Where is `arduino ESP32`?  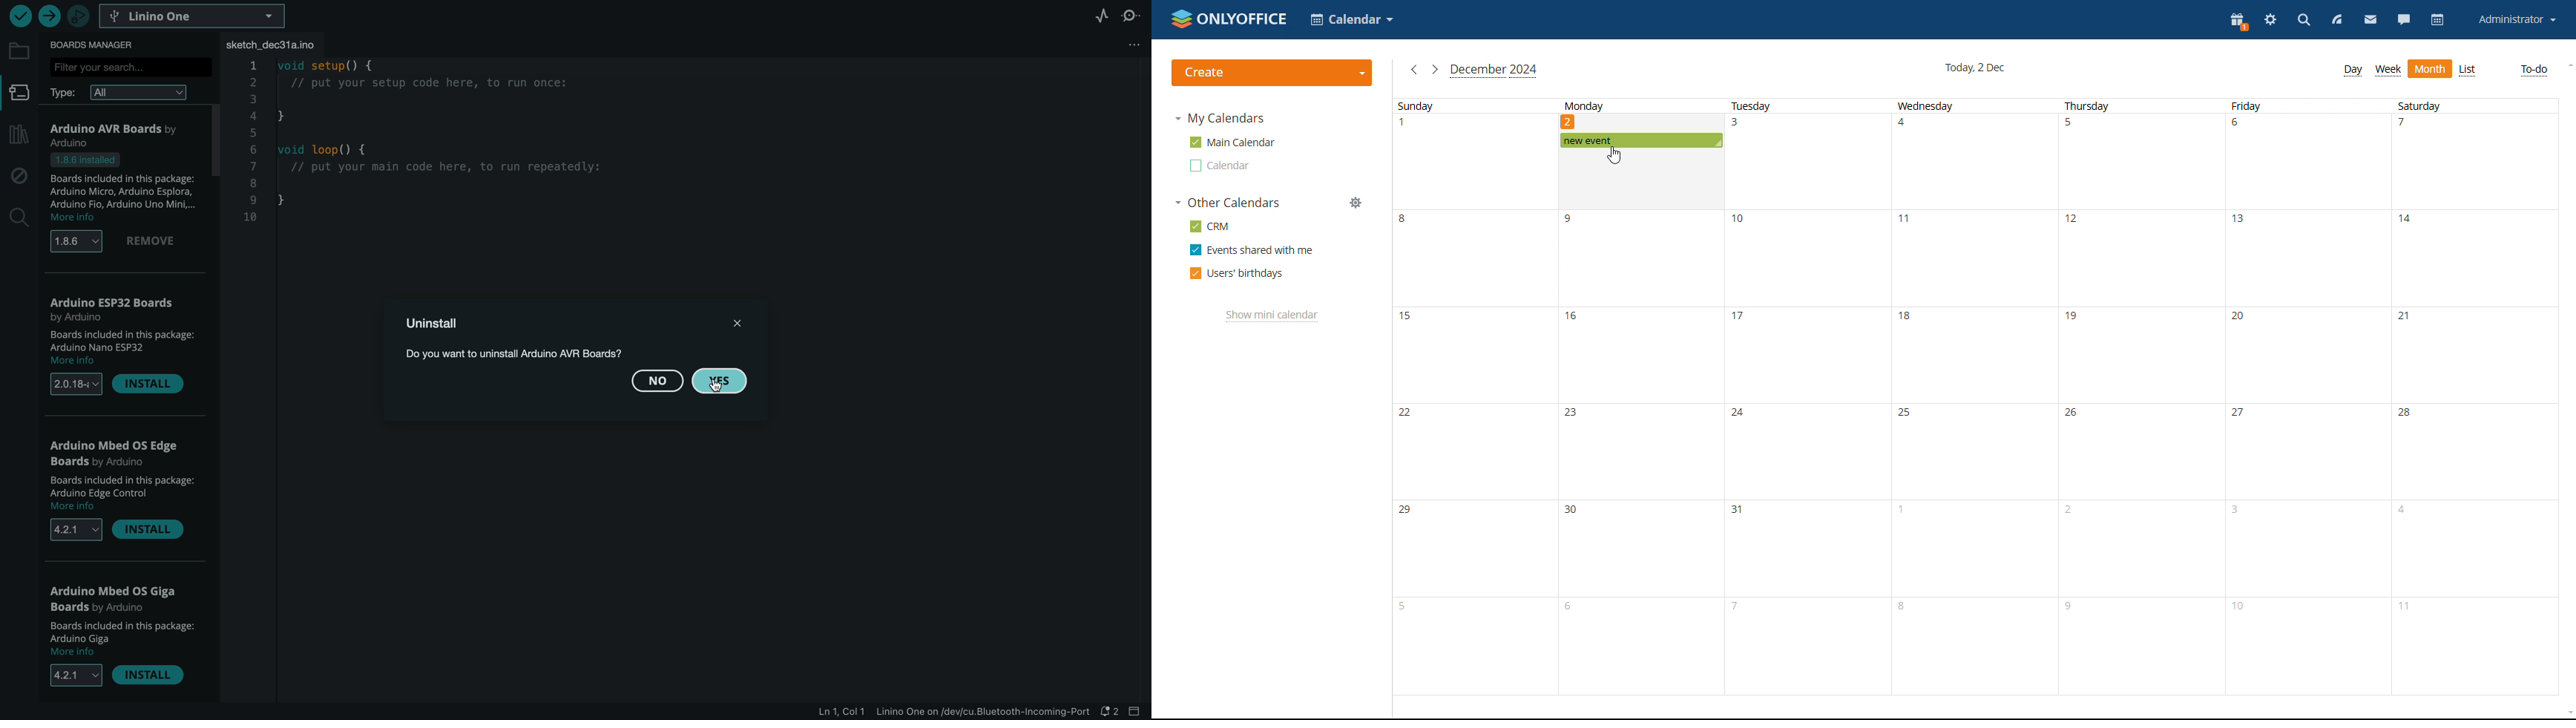 arduino ESP32 is located at coordinates (114, 308).